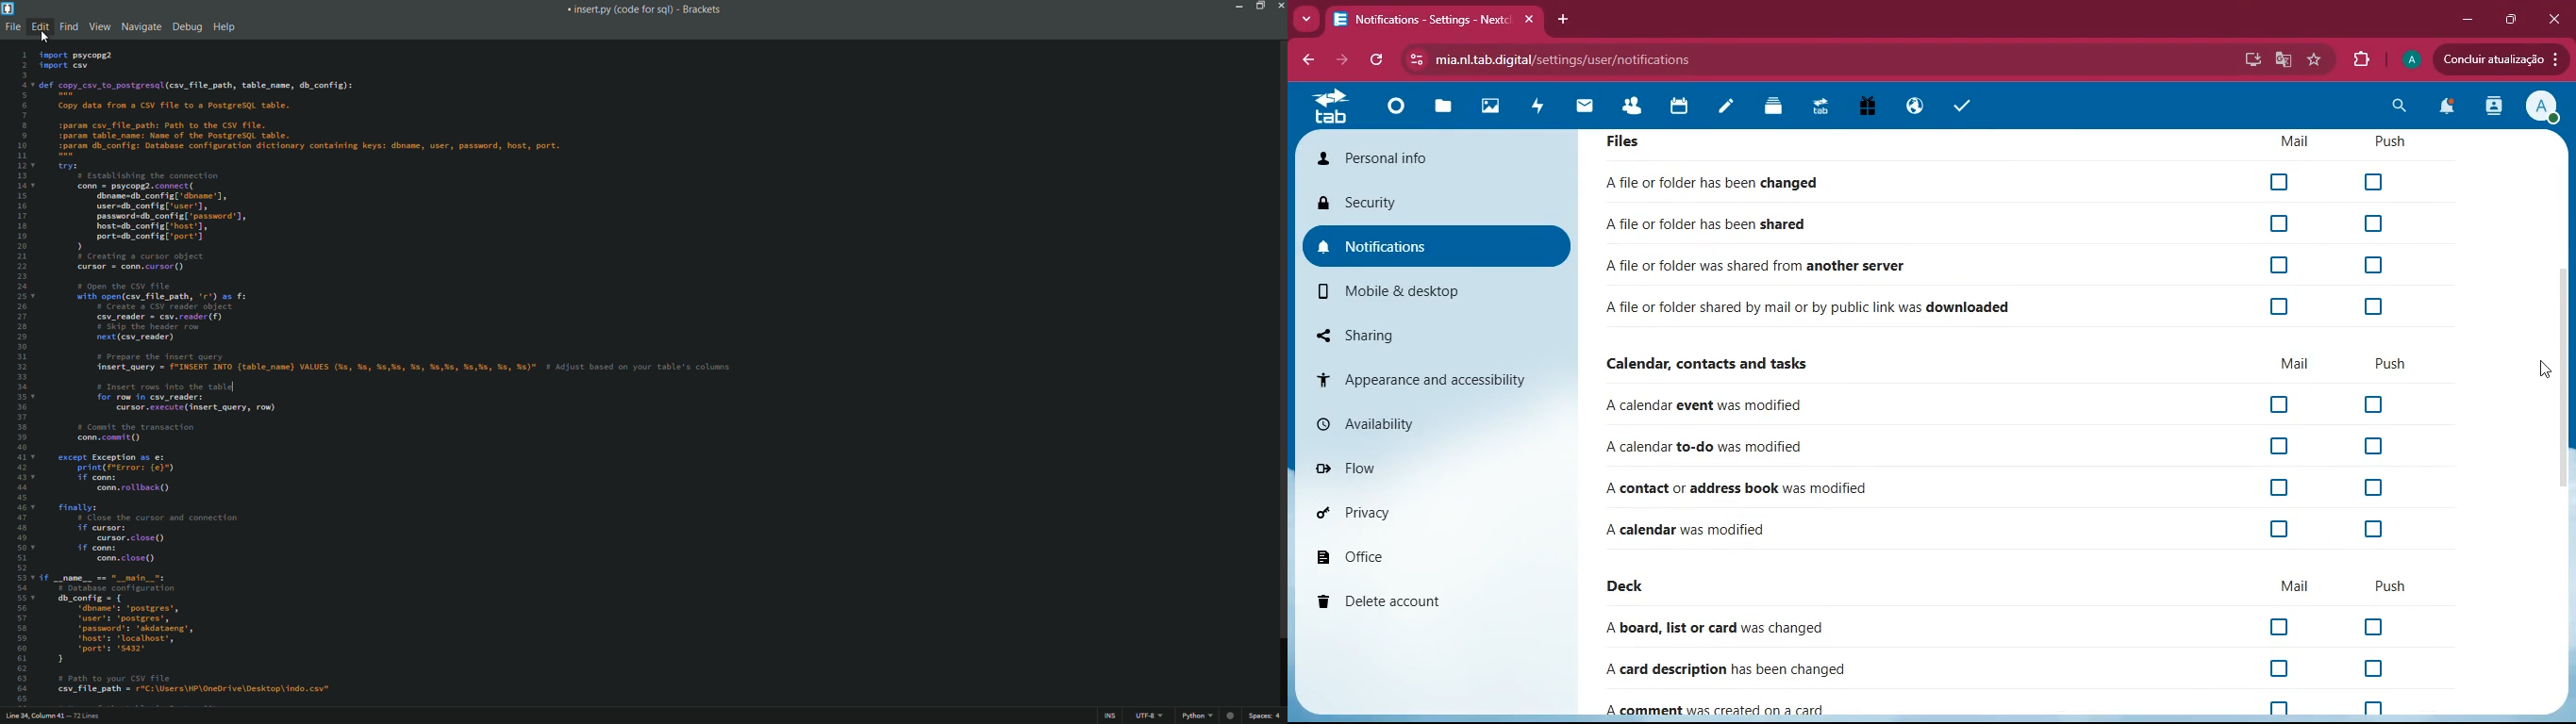 Image resolution: width=2576 pixels, height=728 pixels. Describe the element at coordinates (1448, 107) in the screenshot. I see `files` at that location.